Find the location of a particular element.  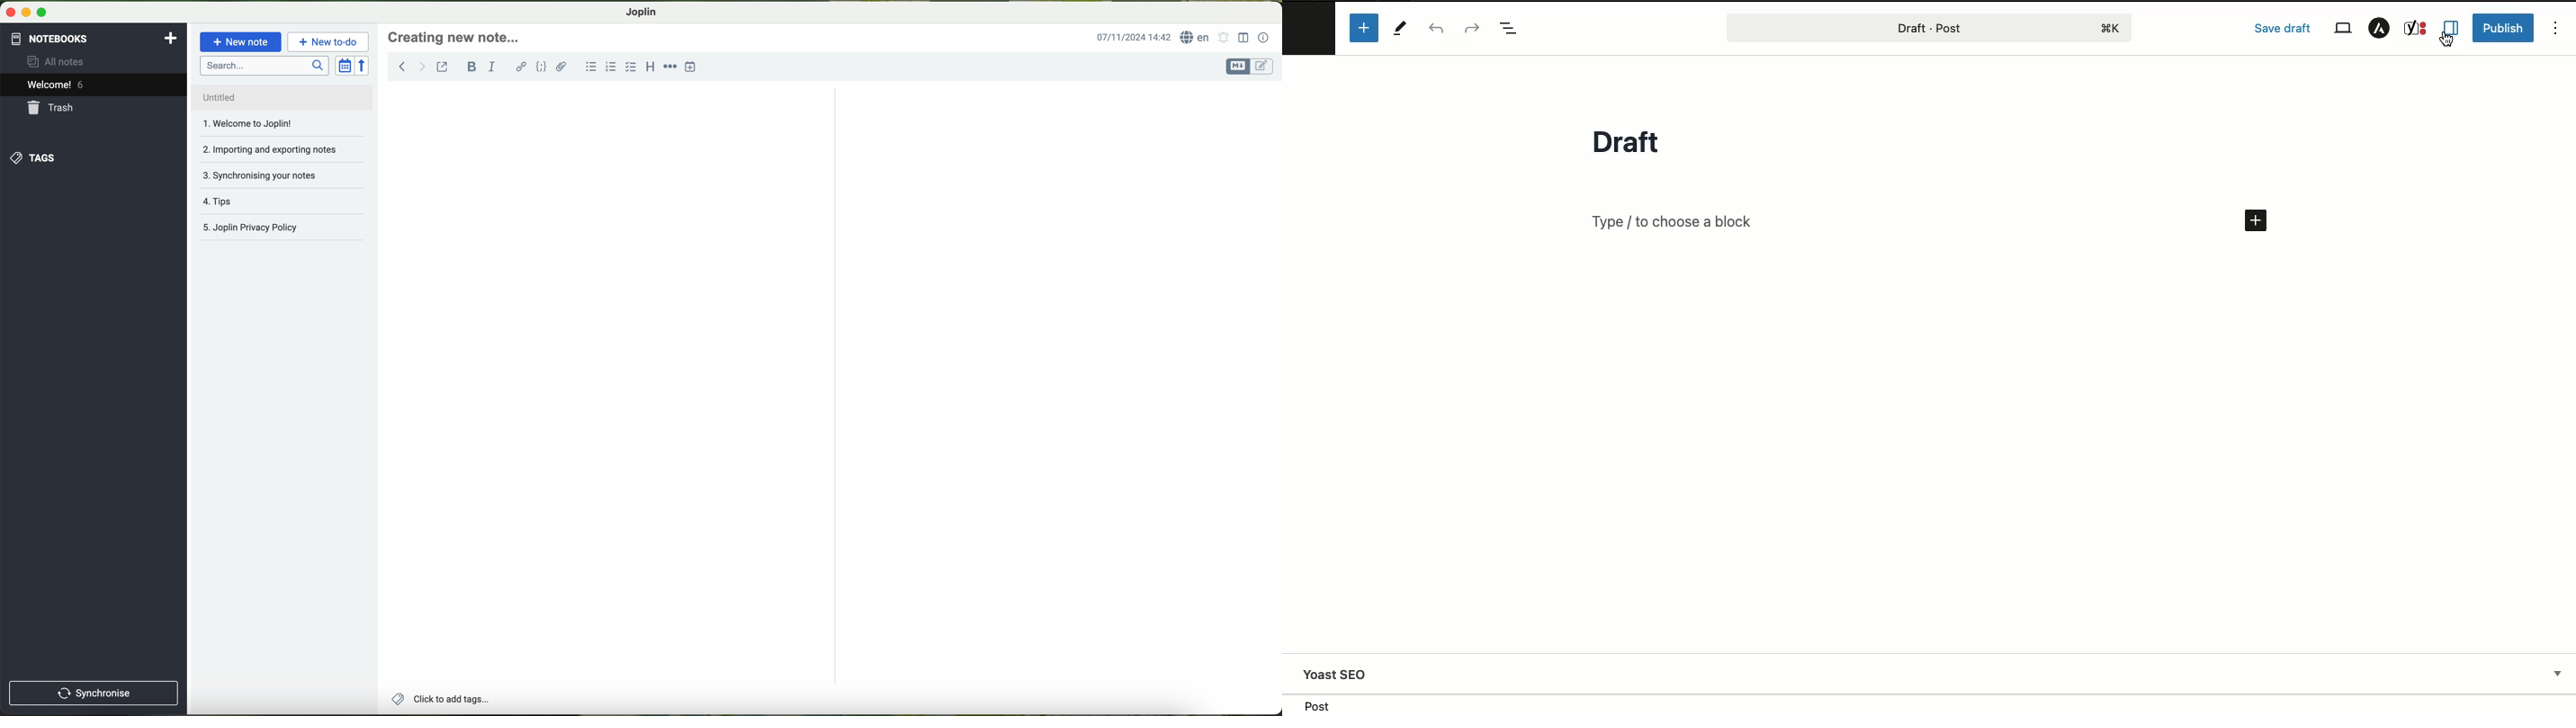

Undo is located at coordinates (1440, 29).